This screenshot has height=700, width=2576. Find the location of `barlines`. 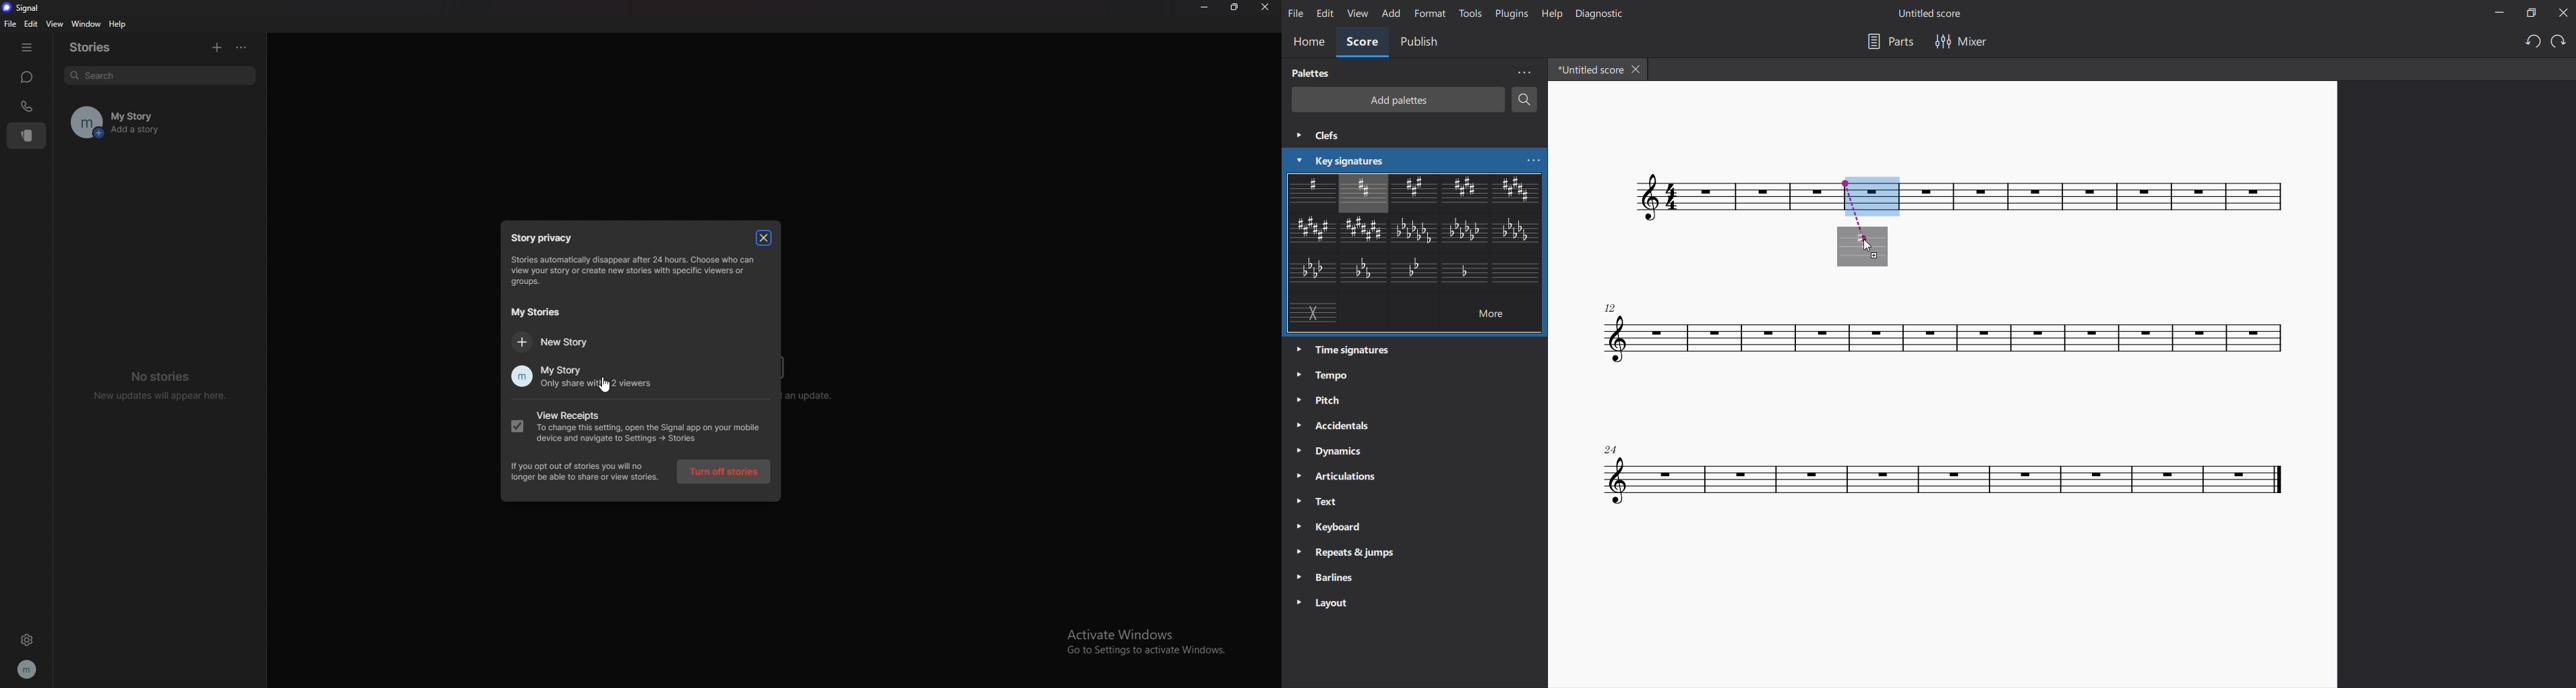

barlines is located at coordinates (1325, 578).